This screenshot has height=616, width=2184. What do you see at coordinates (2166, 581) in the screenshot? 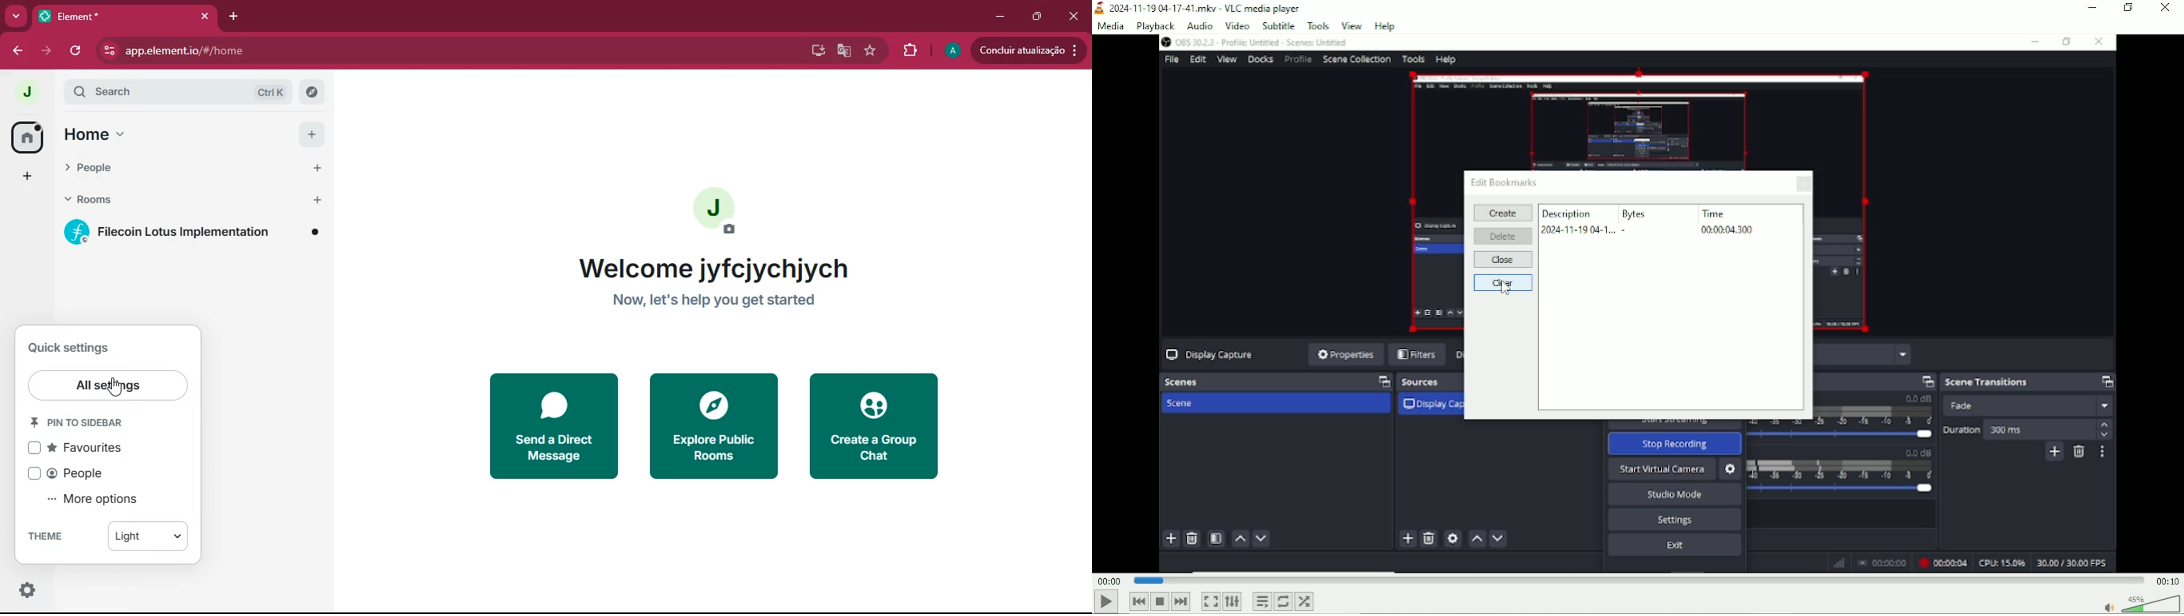
I see `00:10` at bounding box center [2166, 581].